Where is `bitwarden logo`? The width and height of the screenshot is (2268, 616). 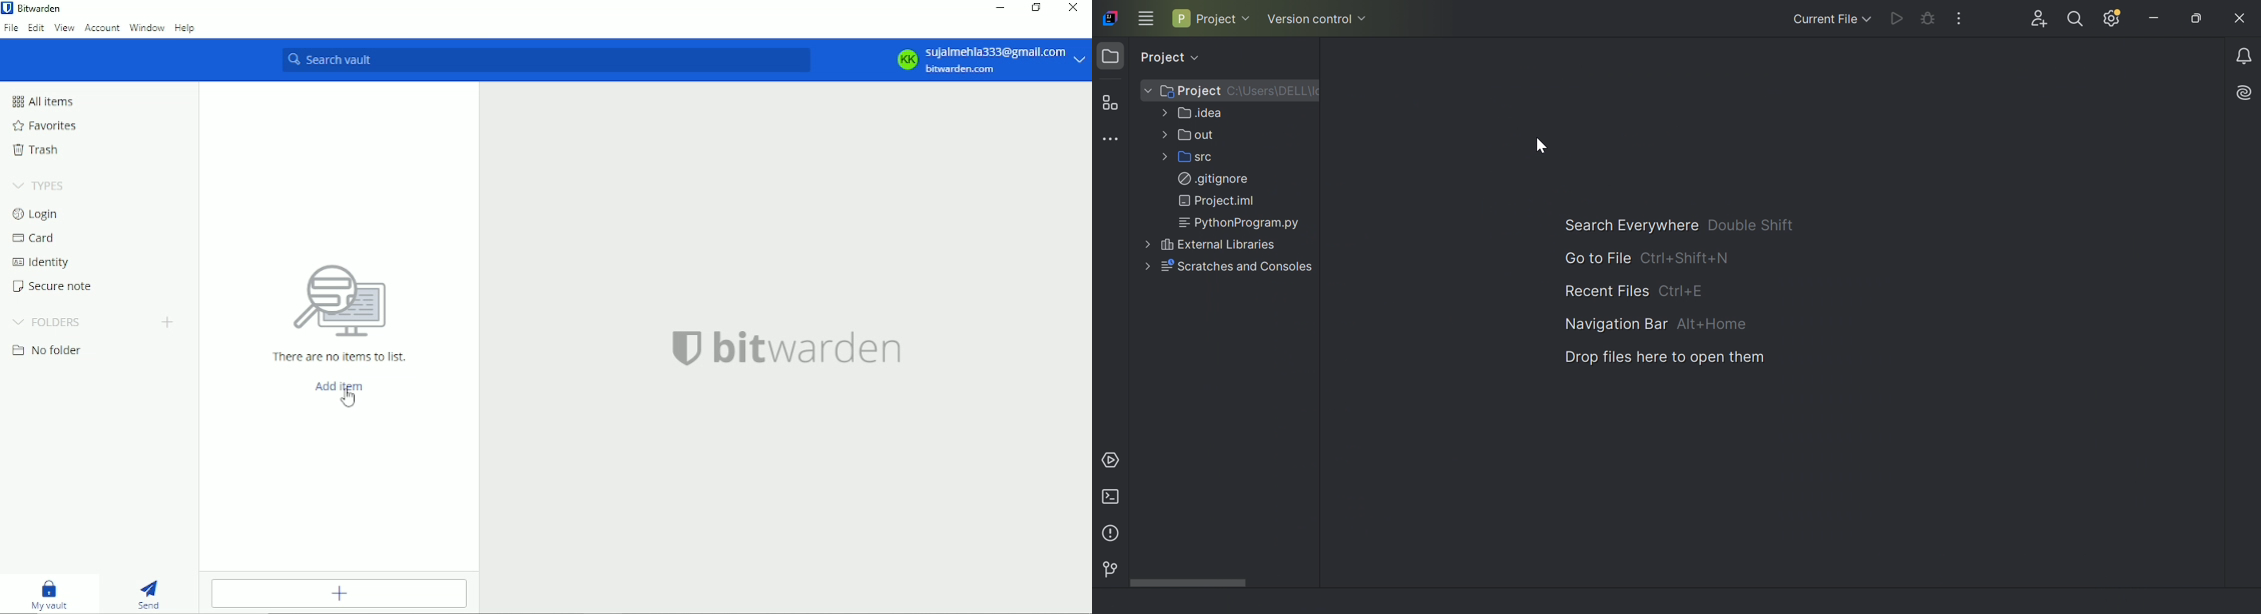 bitwarden logo is located at coordinates (7, 7).